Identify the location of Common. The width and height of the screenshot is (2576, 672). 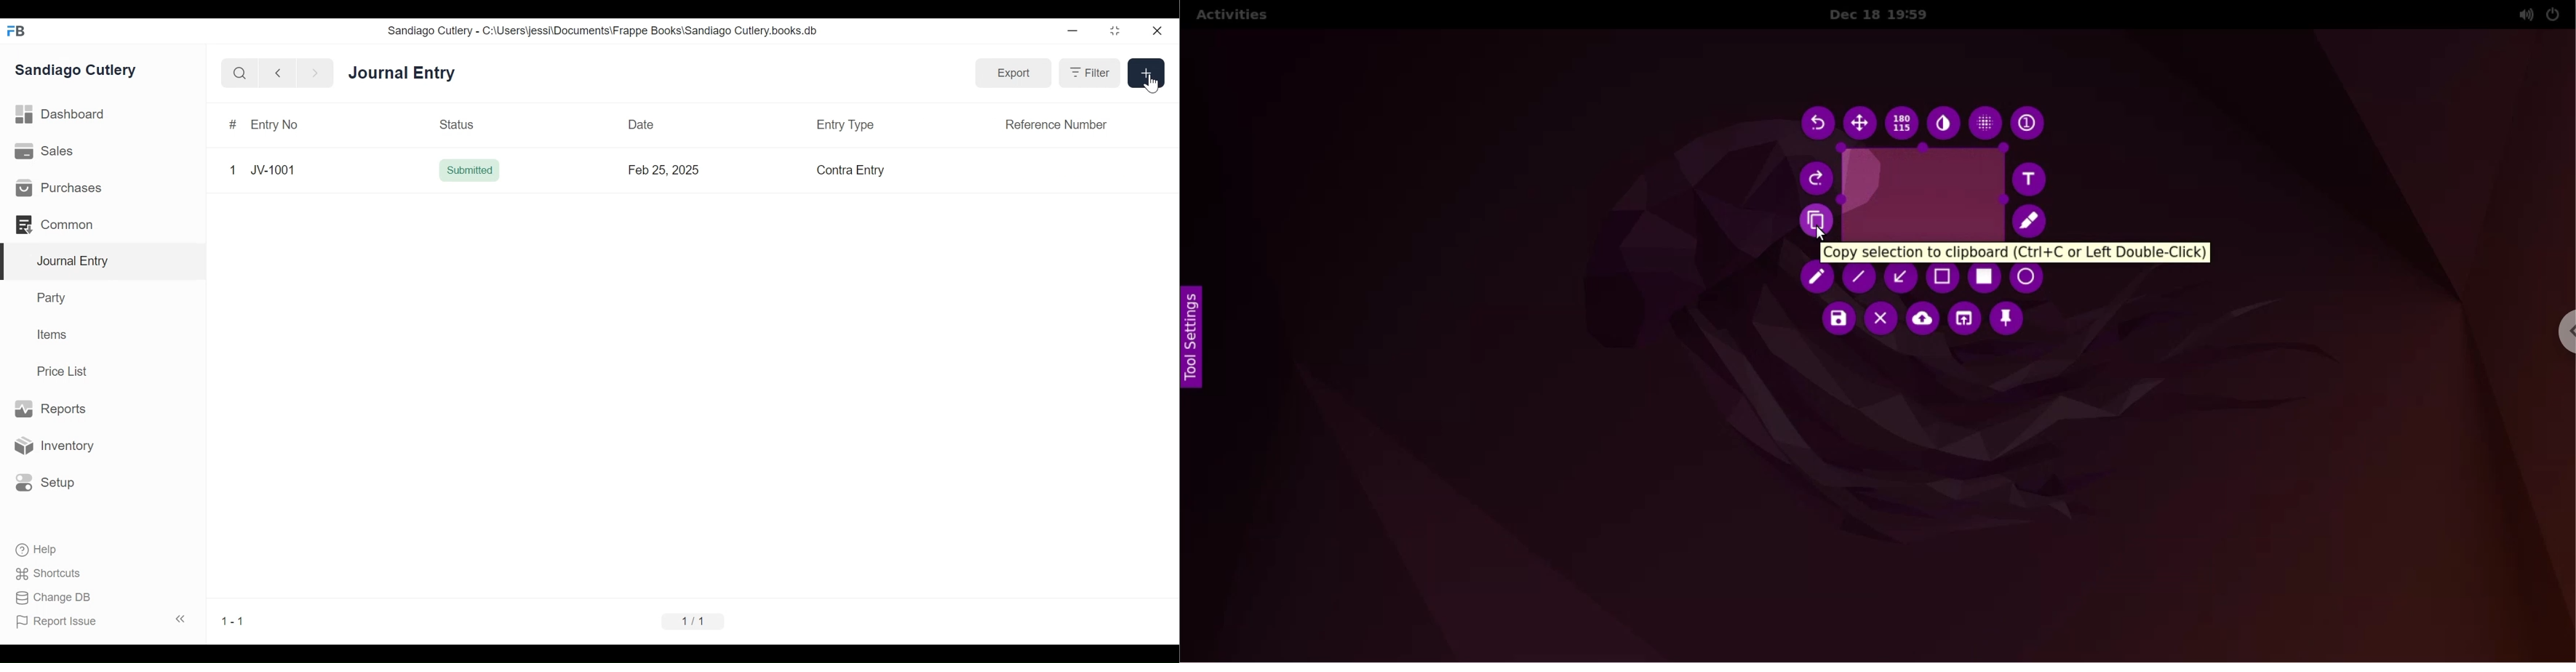
(55, 223).